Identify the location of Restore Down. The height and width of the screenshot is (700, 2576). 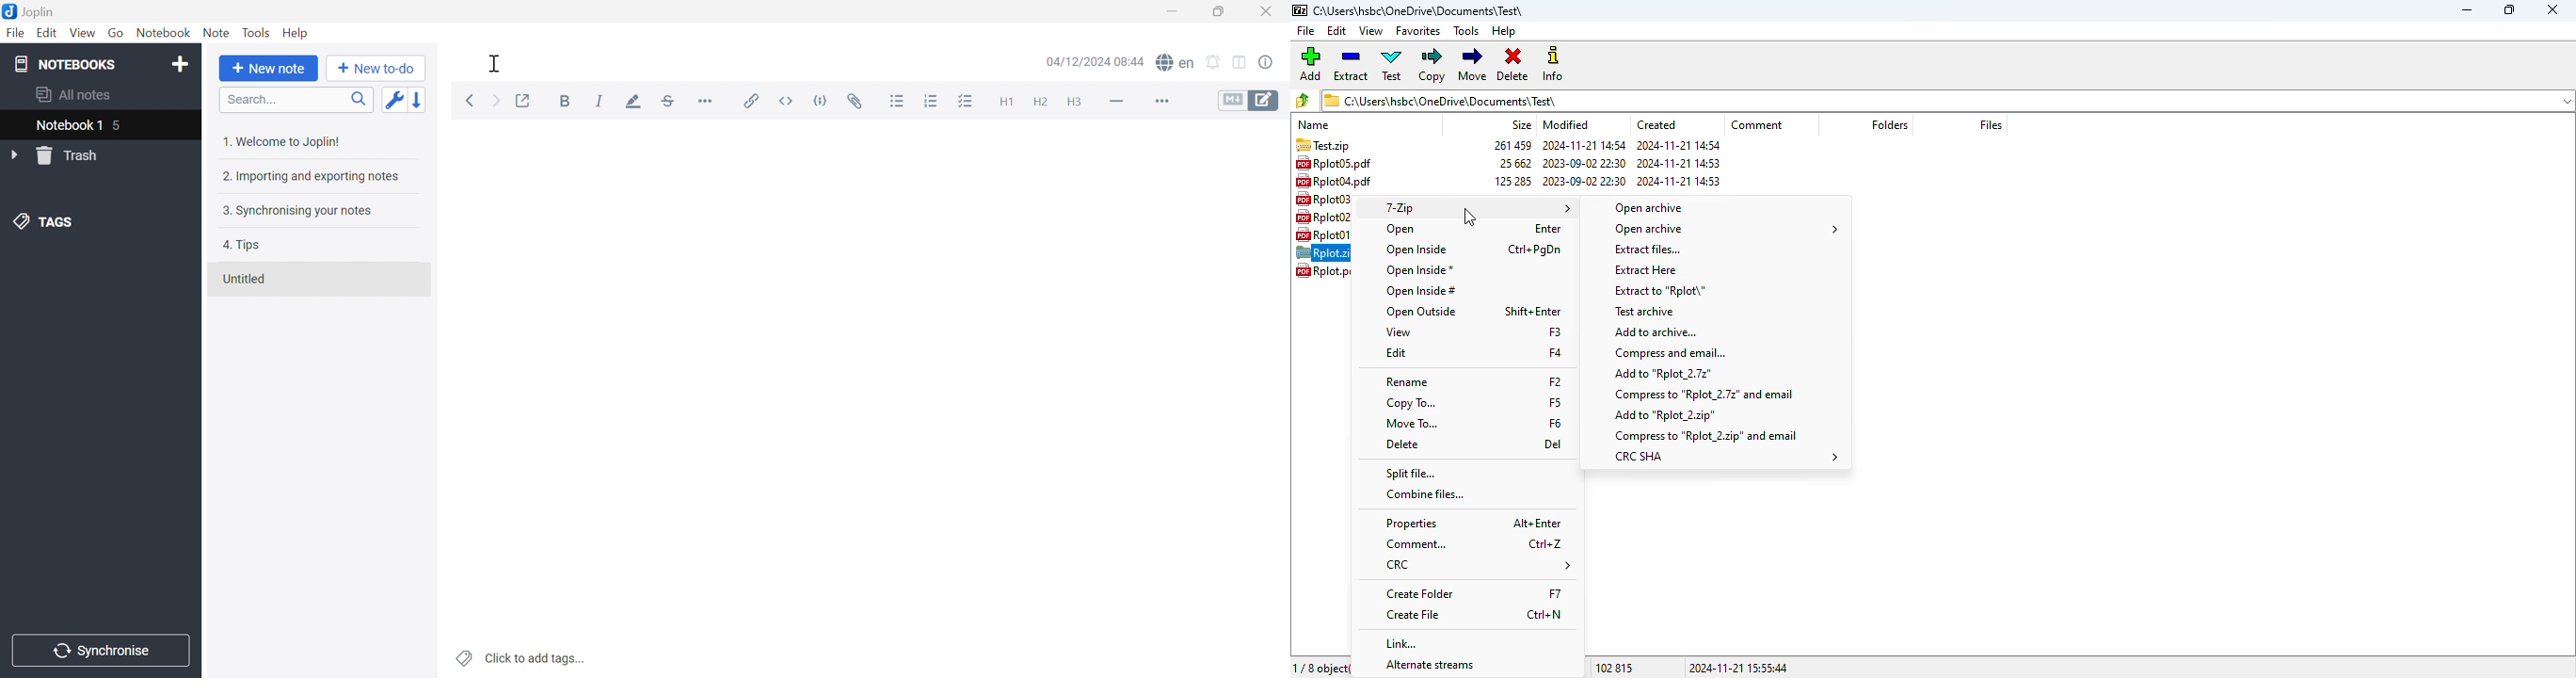
(1222, 12).